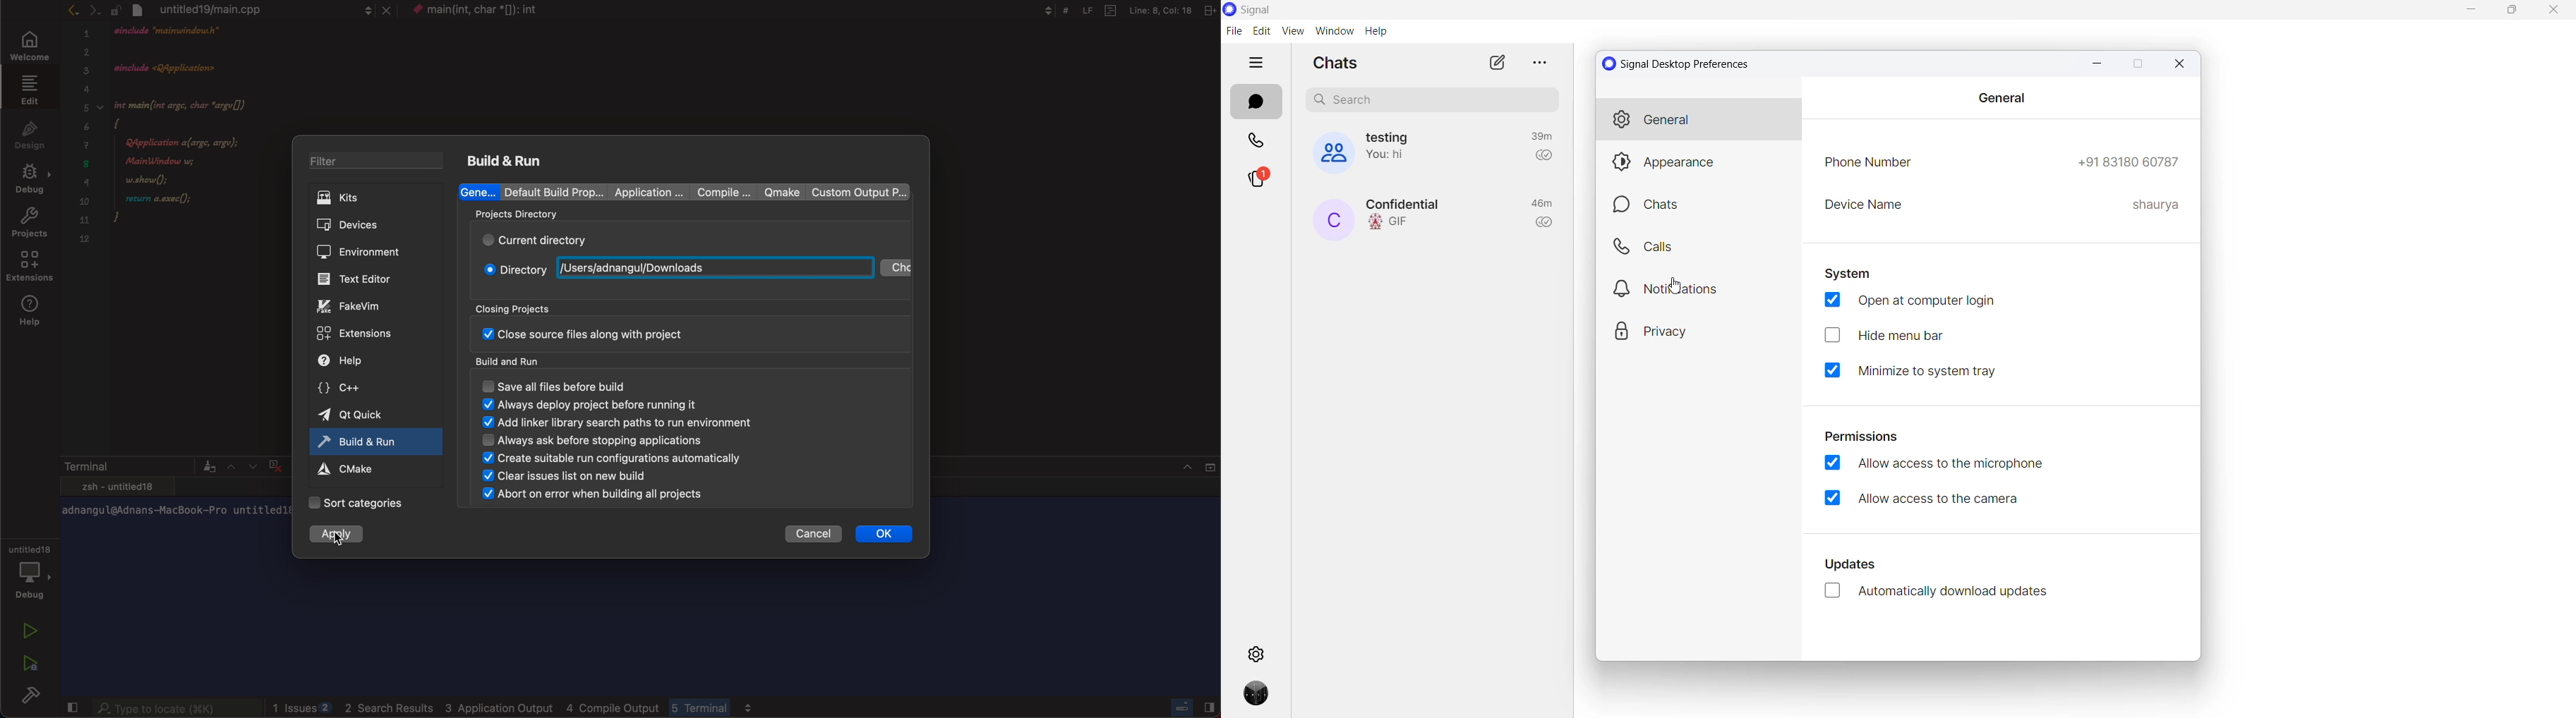 The width and height of the screenshot is (2576, 728). I want to click on read recipient, so click(1543, 159).